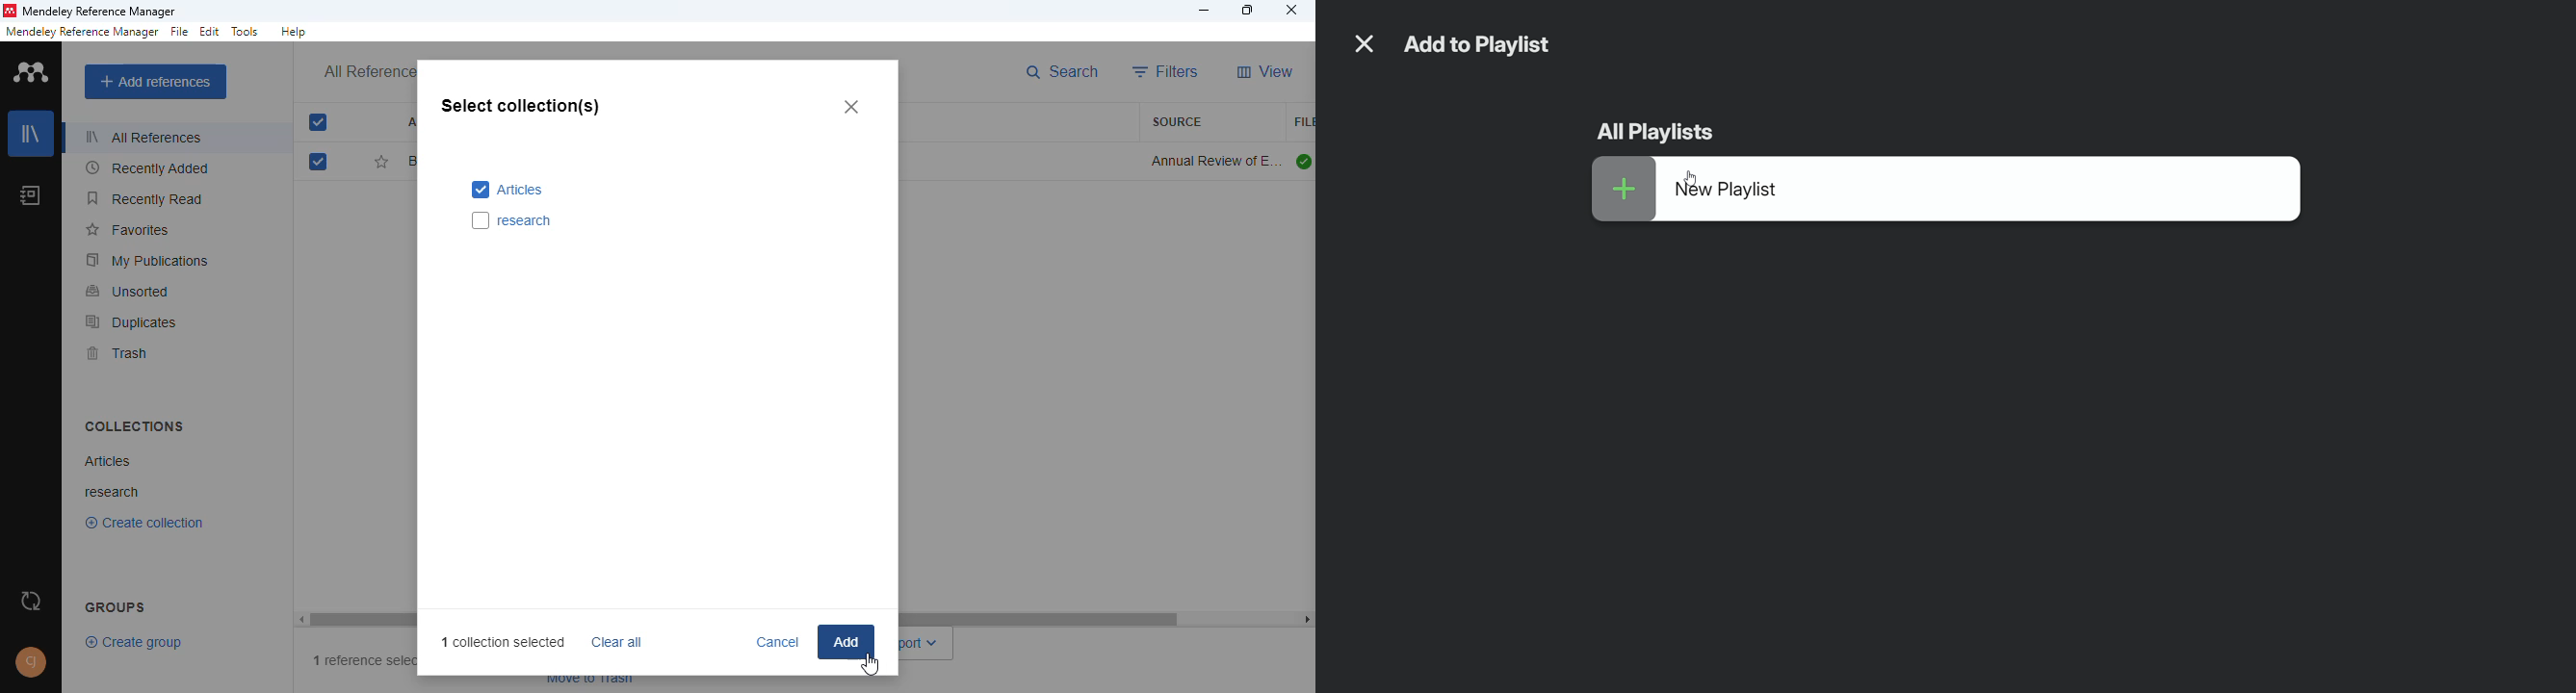  I want to click on selected, so click(481, 189).